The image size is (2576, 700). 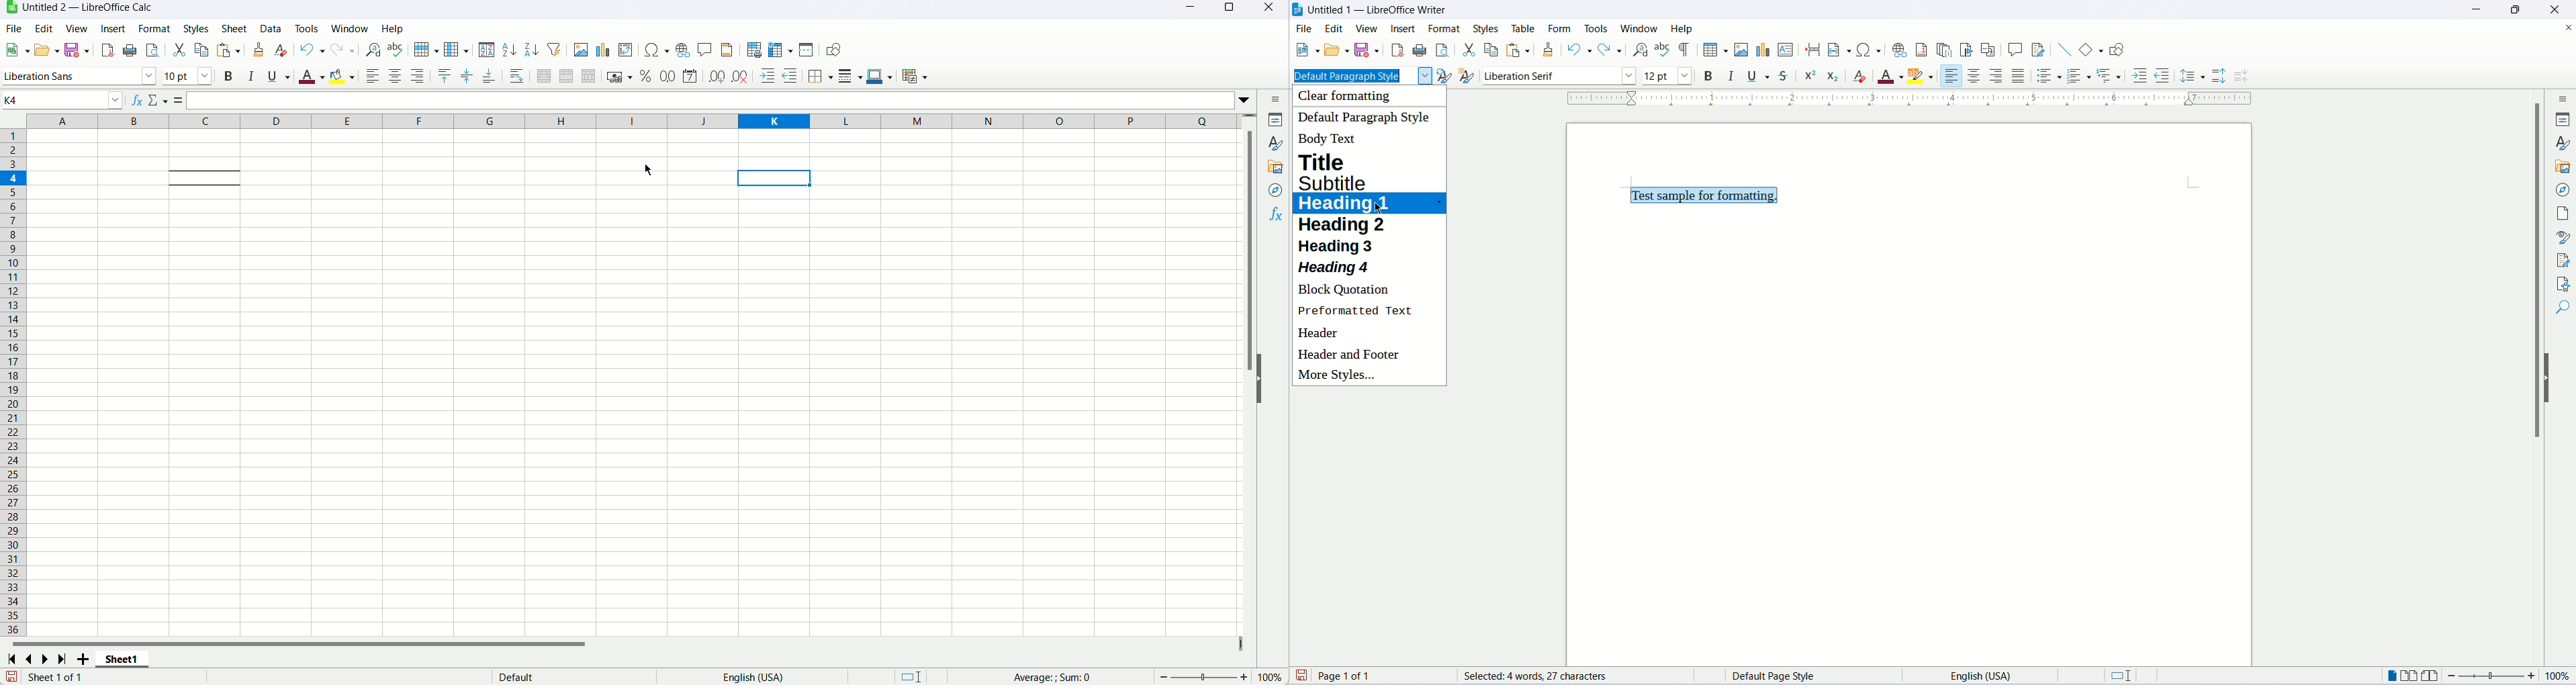 I want to click on unordered list, so click(x=2048, y=75).